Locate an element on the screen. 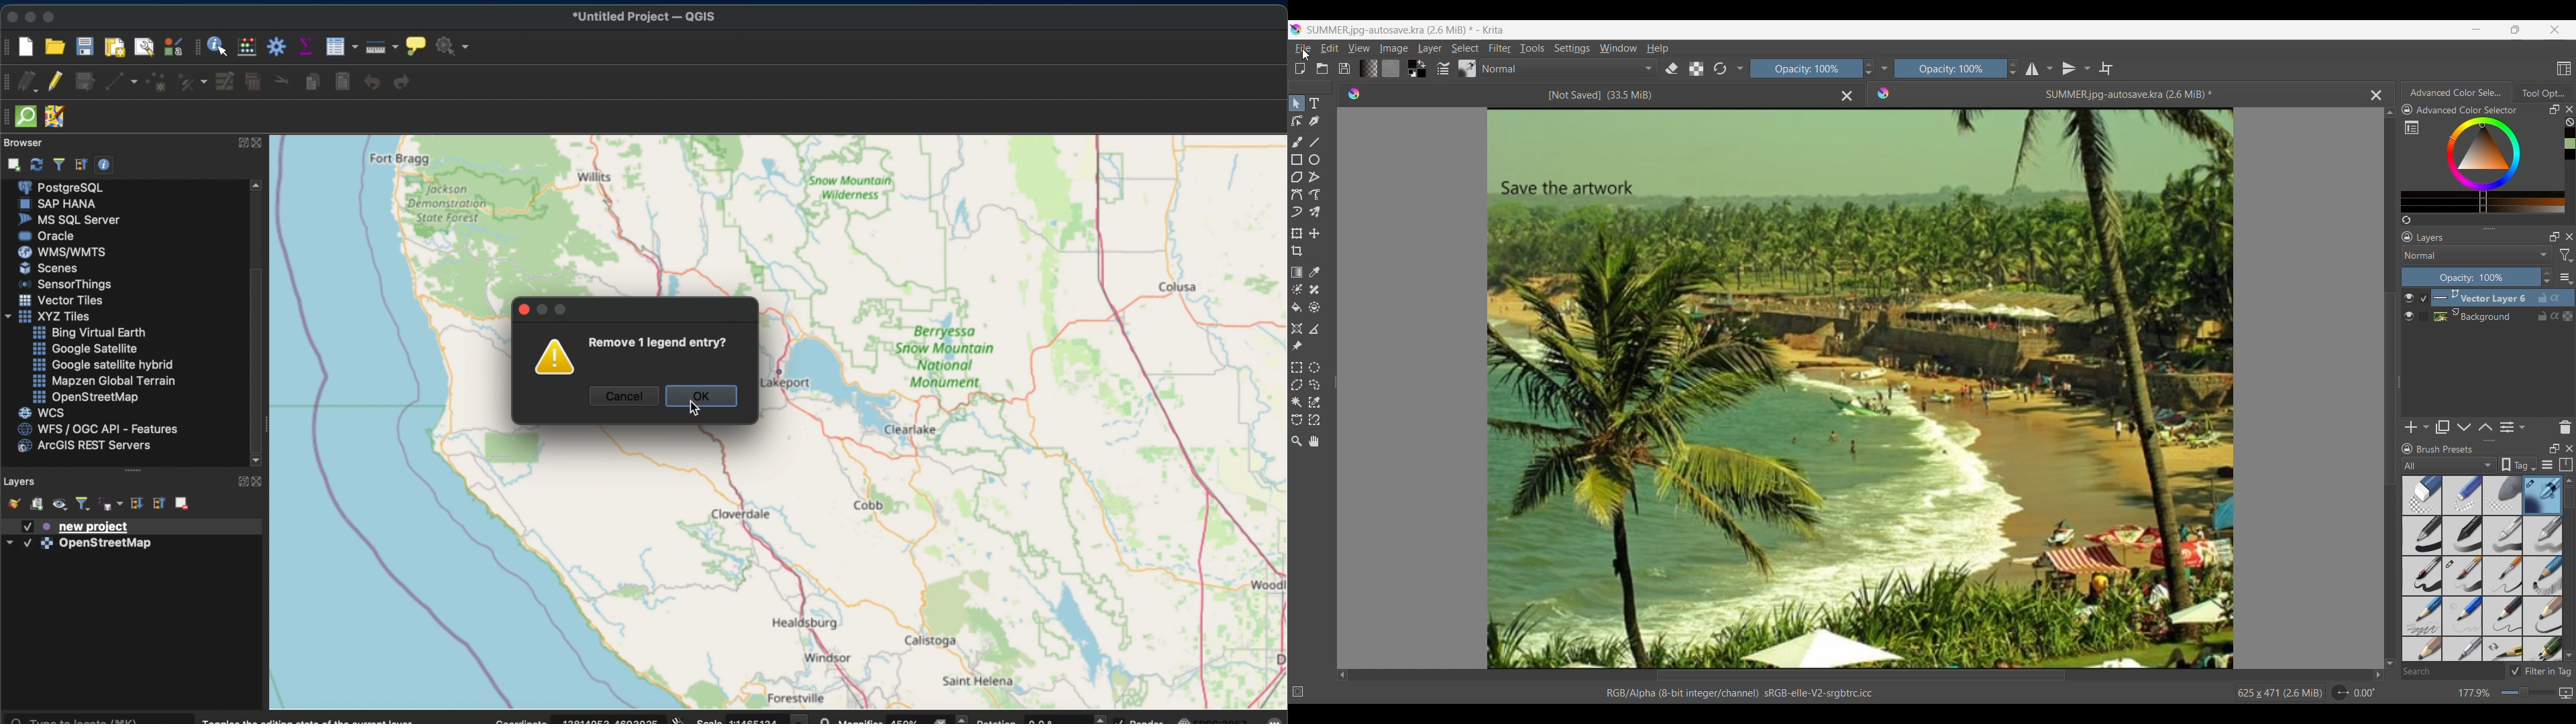 This screenshot has height=728, width=2576. Mode options is located at coordinates (1569, 68).